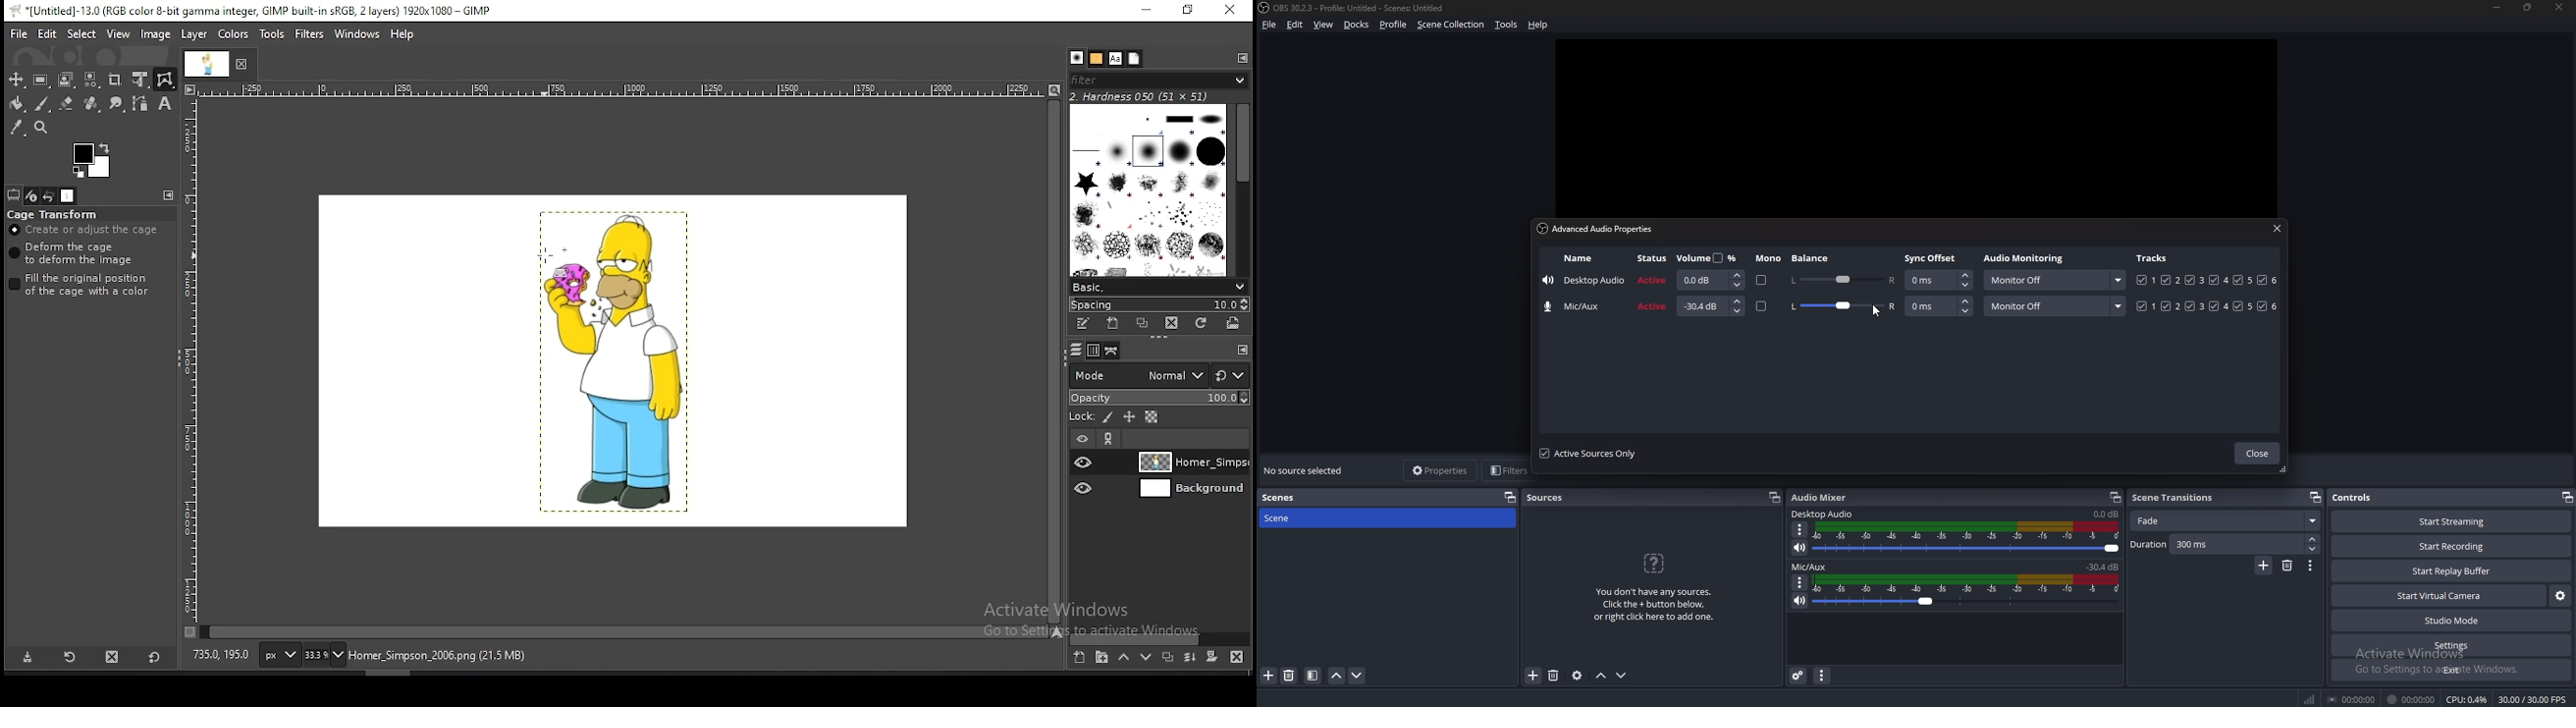 This screenshot has height=728, width=2576. I want to click on name, so click(1578, 257).